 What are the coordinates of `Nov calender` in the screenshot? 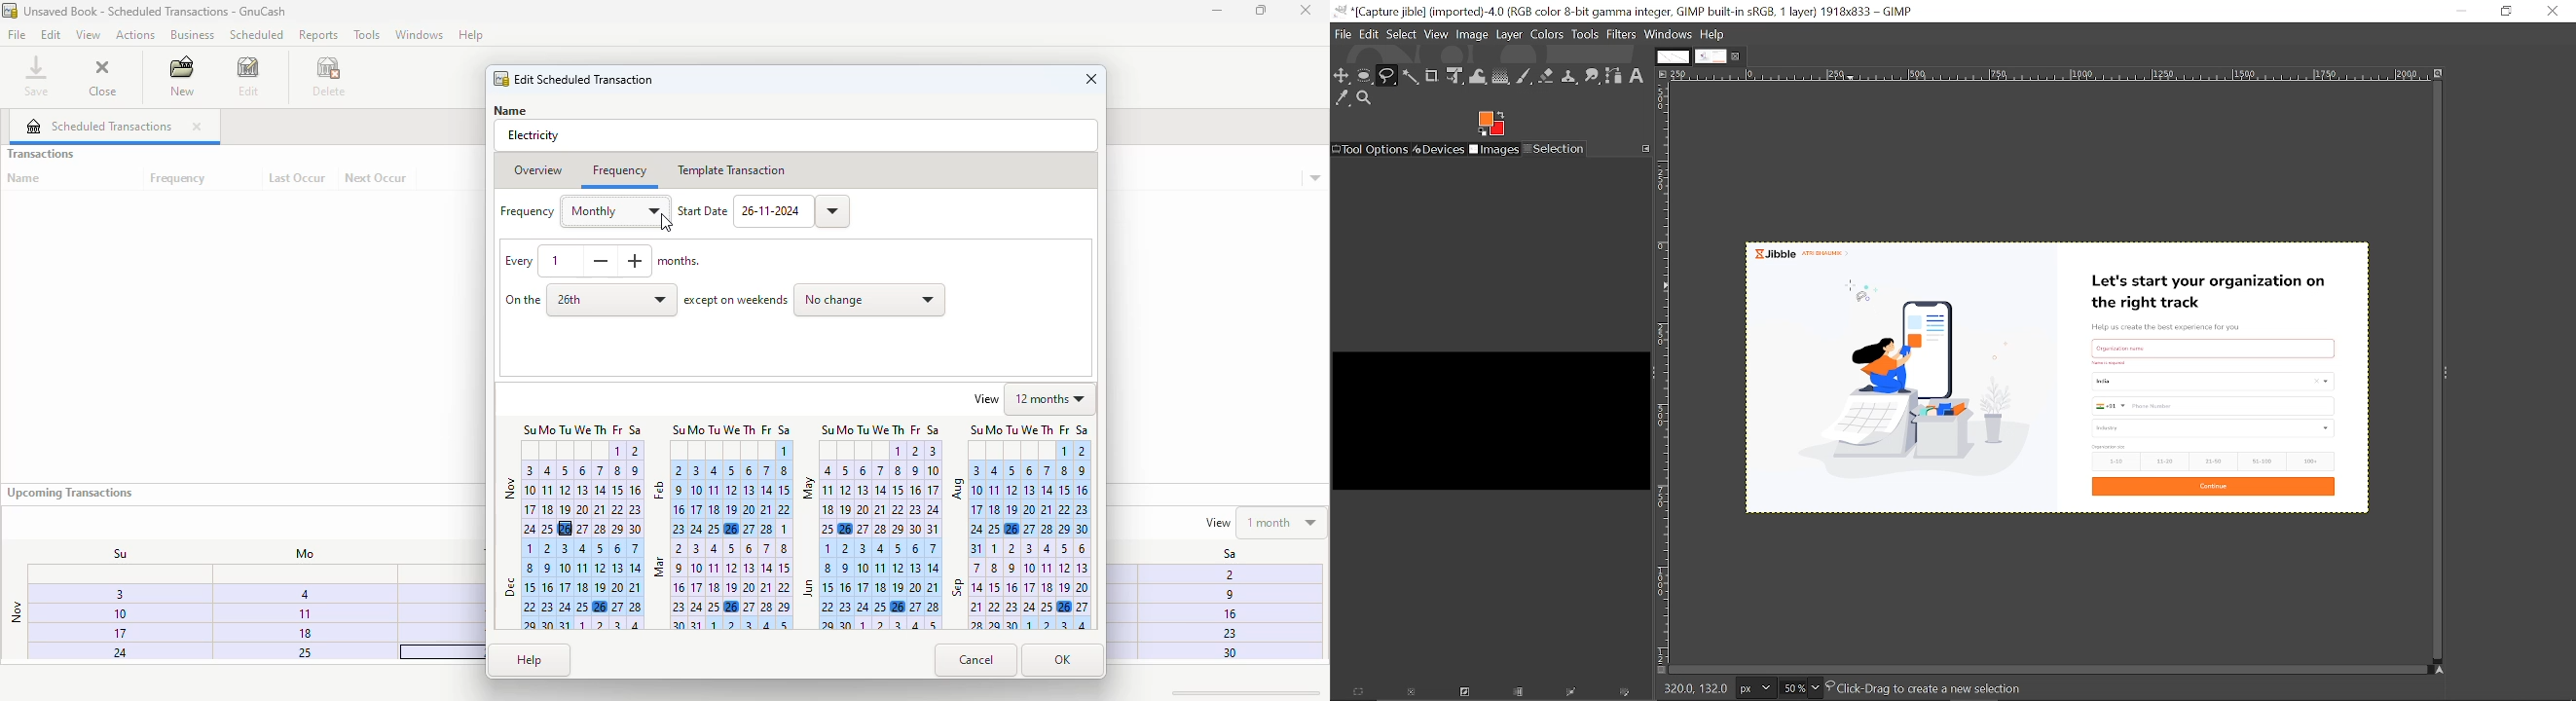 It's located at (572, 480).